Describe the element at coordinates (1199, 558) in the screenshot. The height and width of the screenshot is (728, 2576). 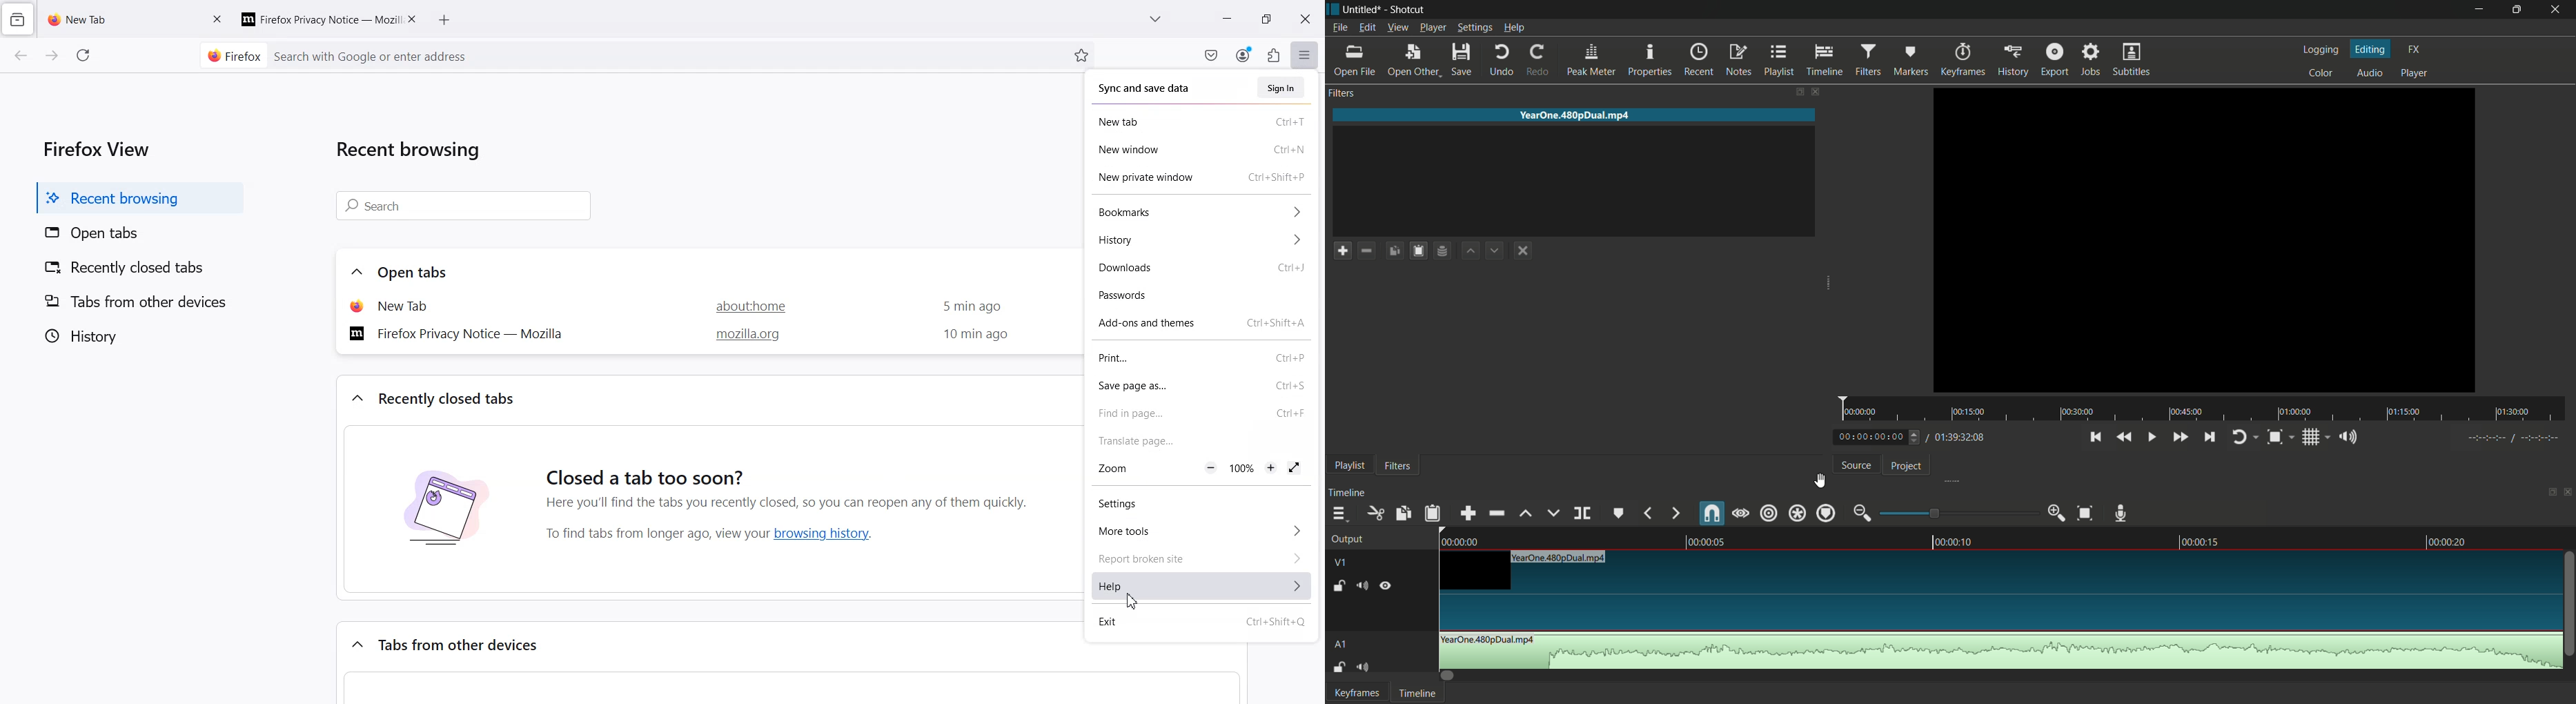
I see `Report broken site` at that location.